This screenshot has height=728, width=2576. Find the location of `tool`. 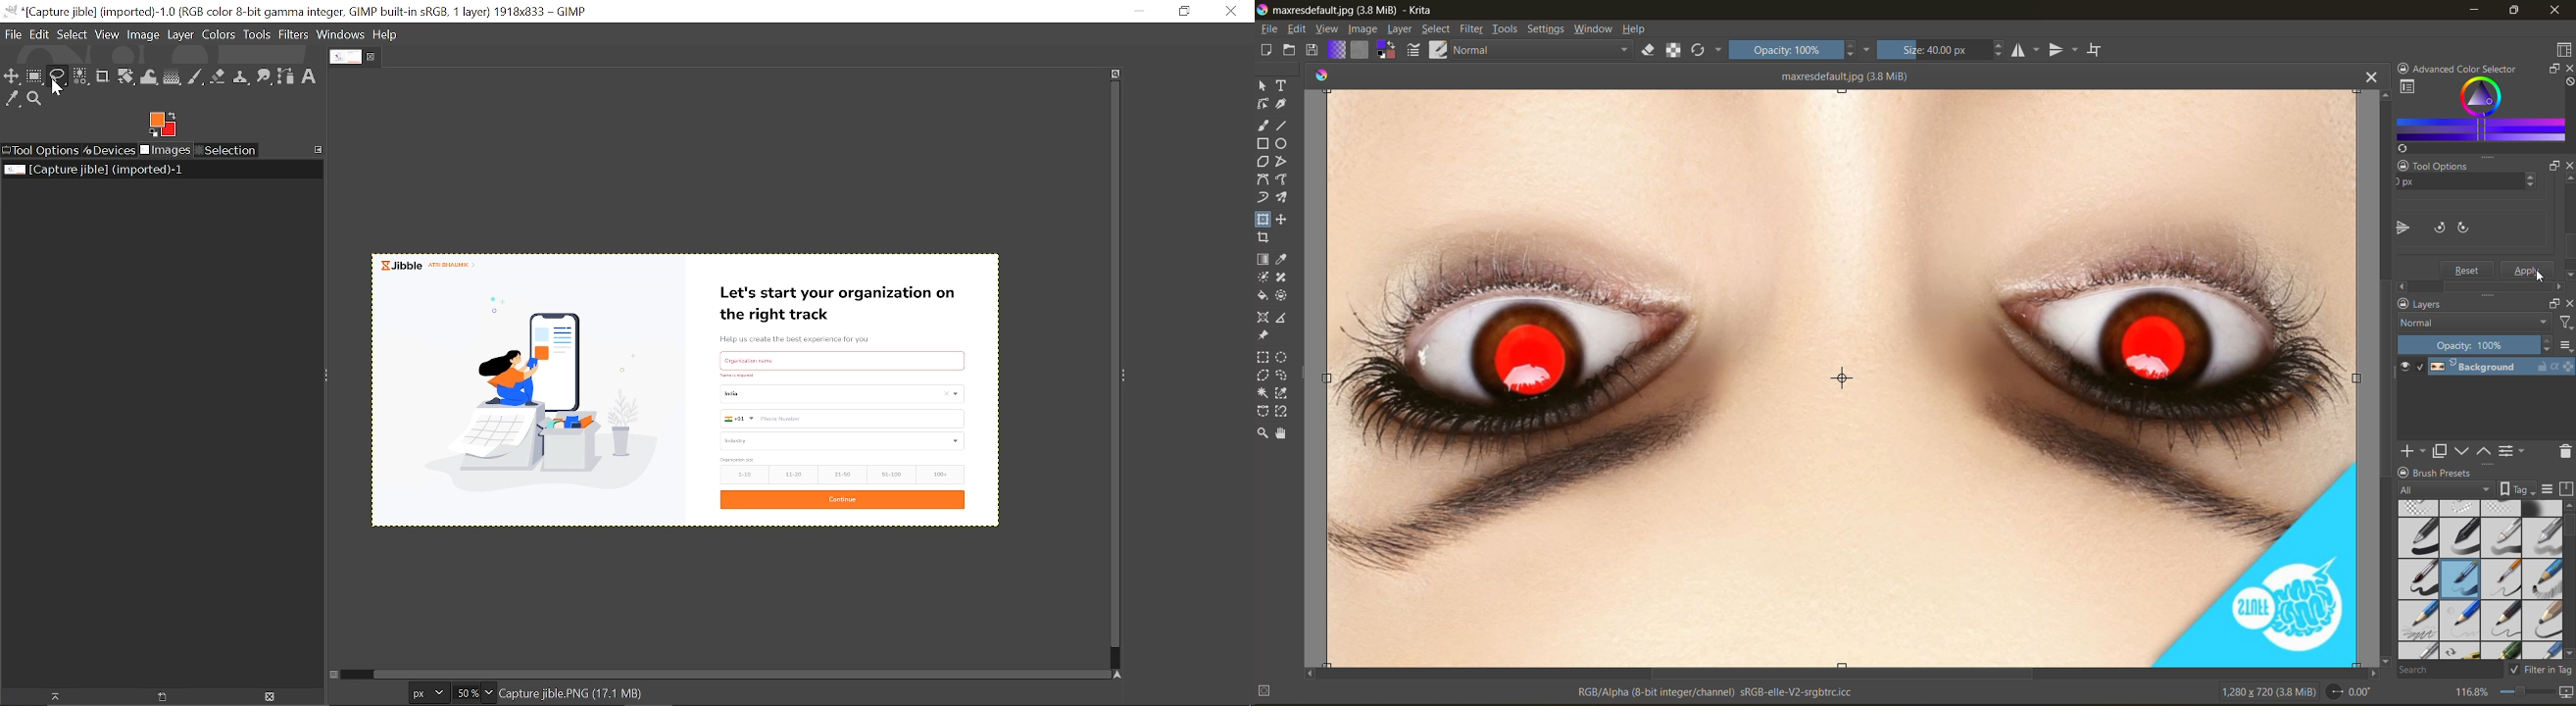

tool is located at coordinates (1264, 432).